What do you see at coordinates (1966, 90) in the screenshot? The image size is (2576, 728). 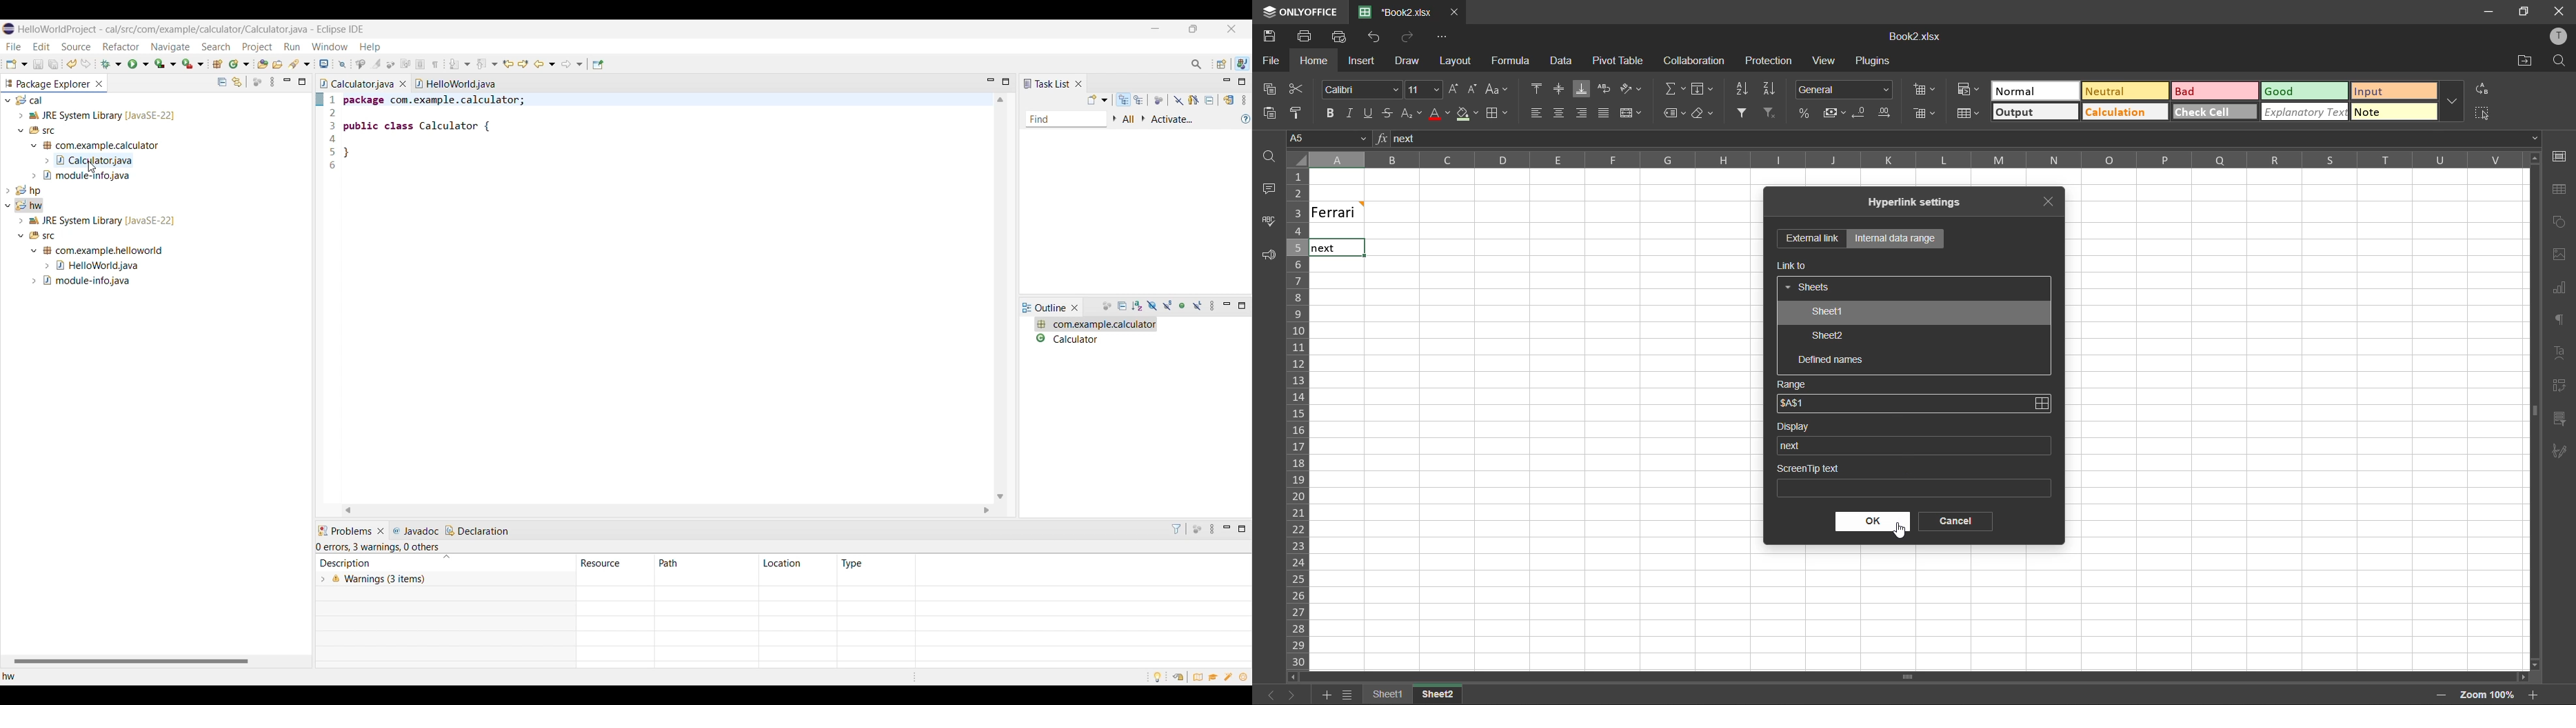 I see `conditional formatting` at bounding box center [1966, 90].